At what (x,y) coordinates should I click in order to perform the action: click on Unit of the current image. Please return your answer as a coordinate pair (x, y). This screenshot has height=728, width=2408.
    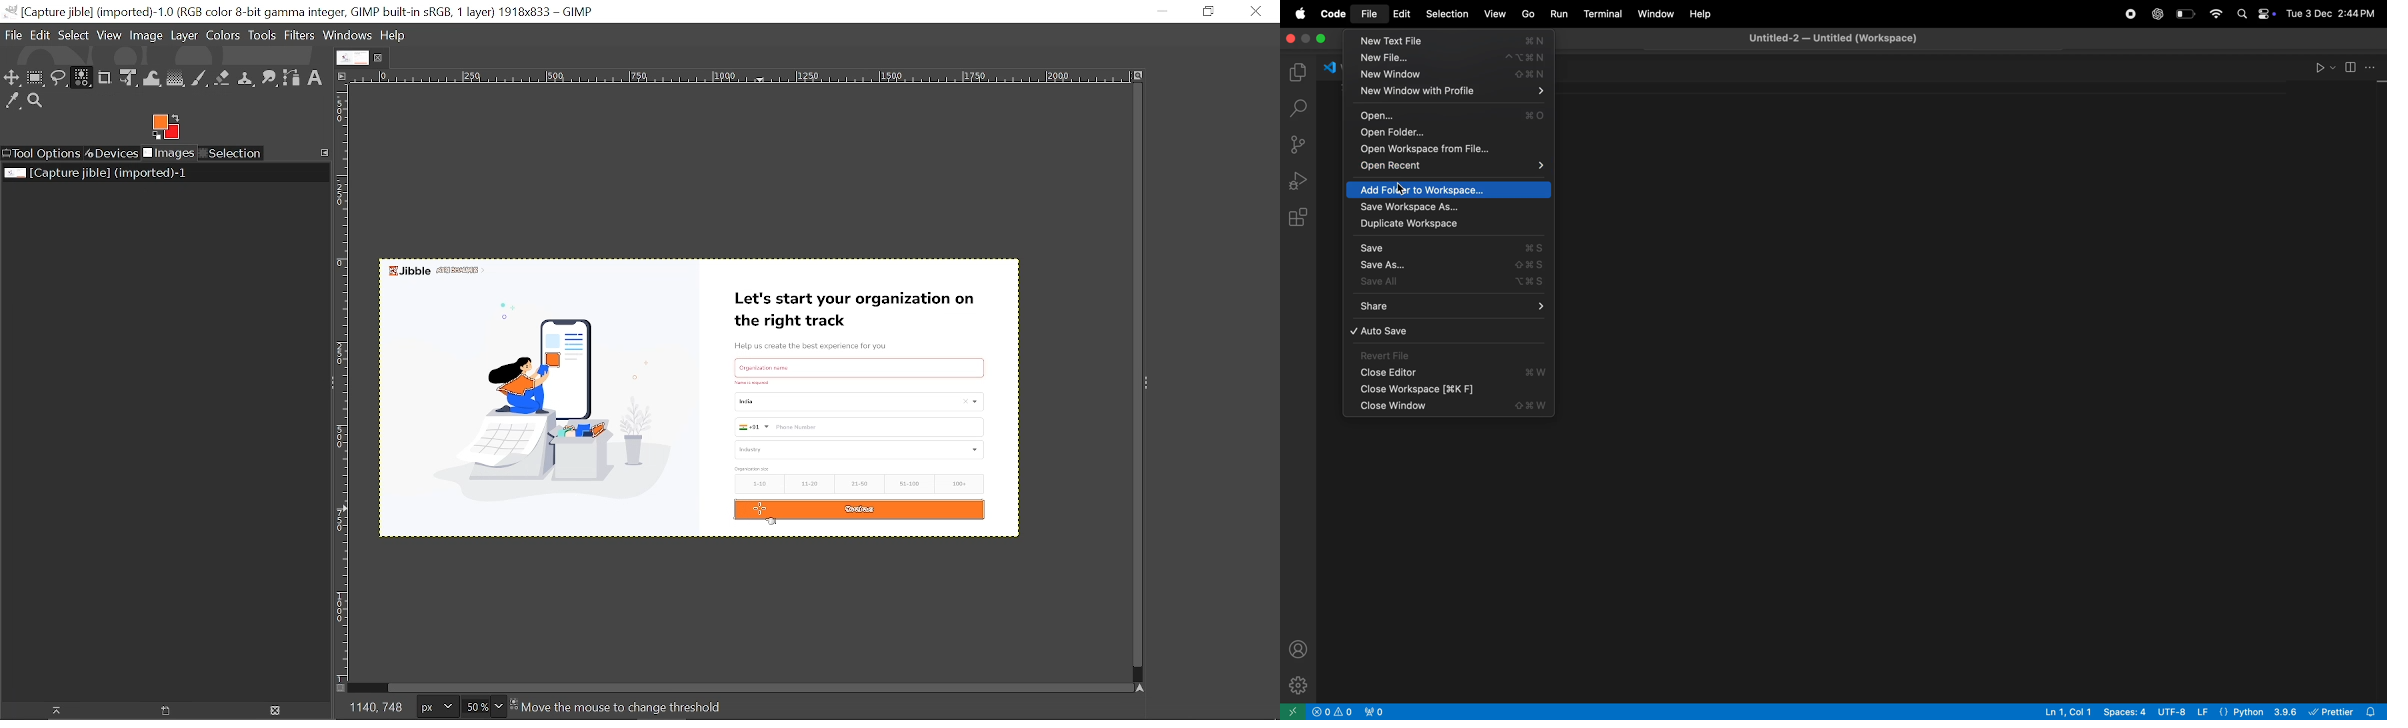
    Looking at the image, I should click on (438, 706).